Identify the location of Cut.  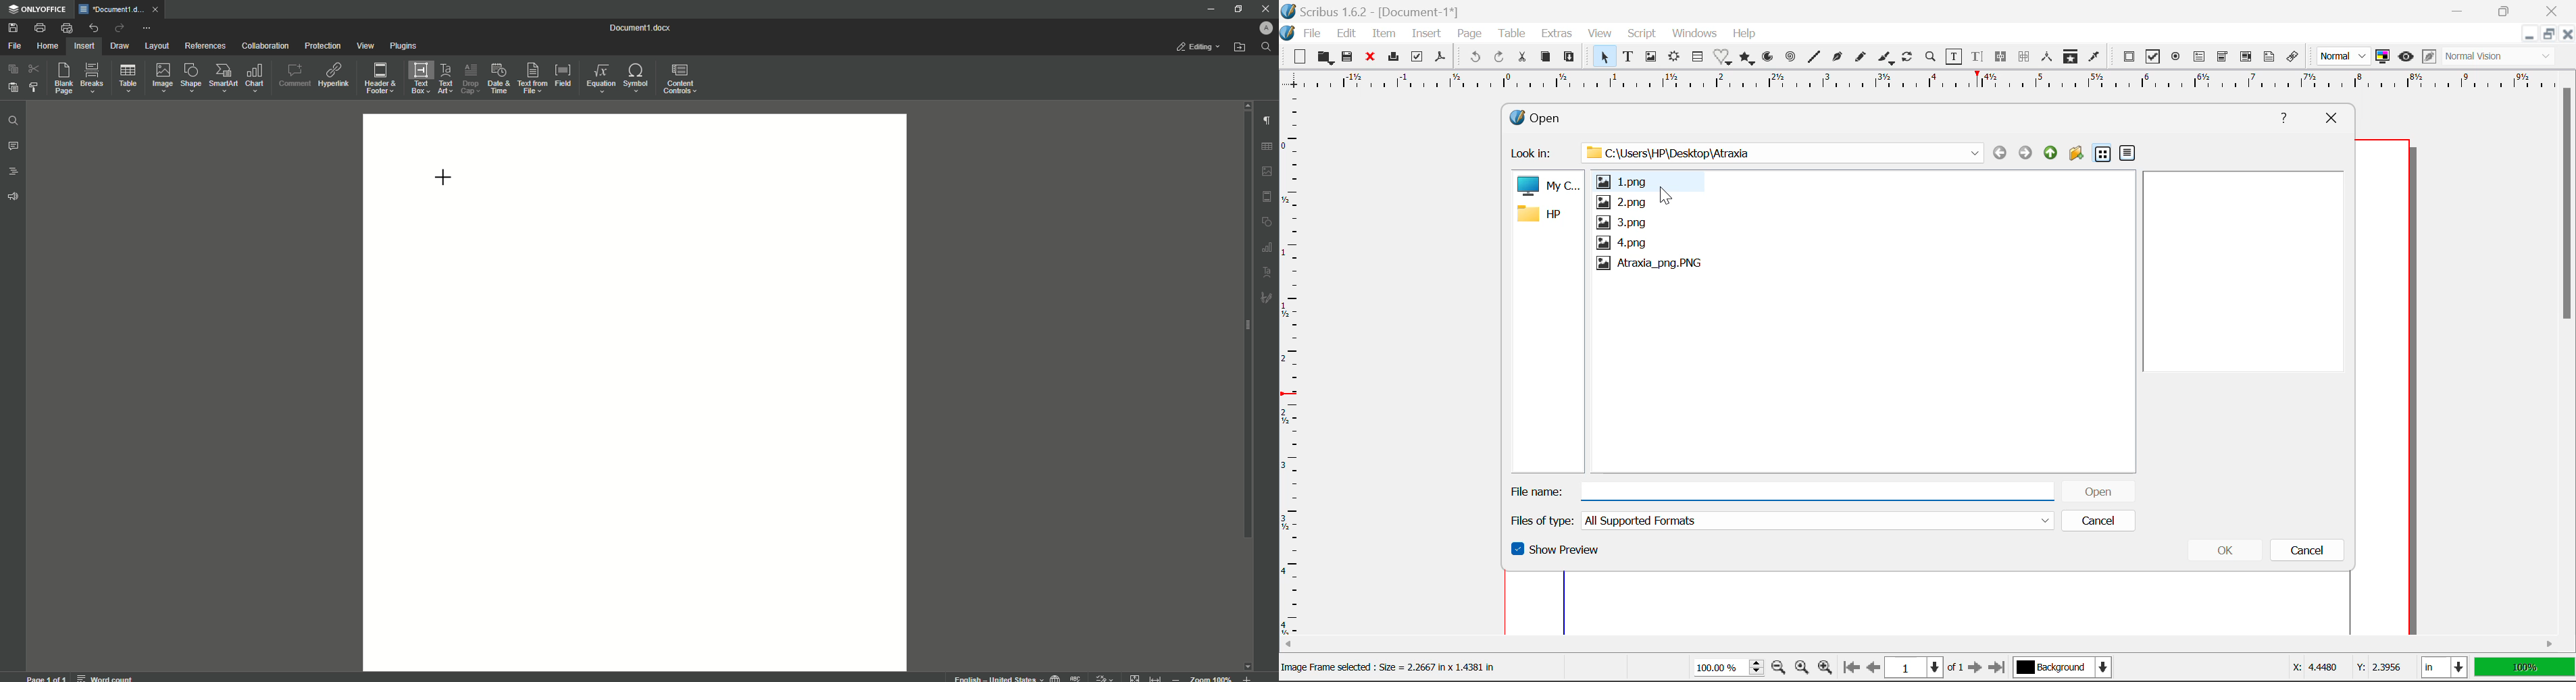
(35, 68).